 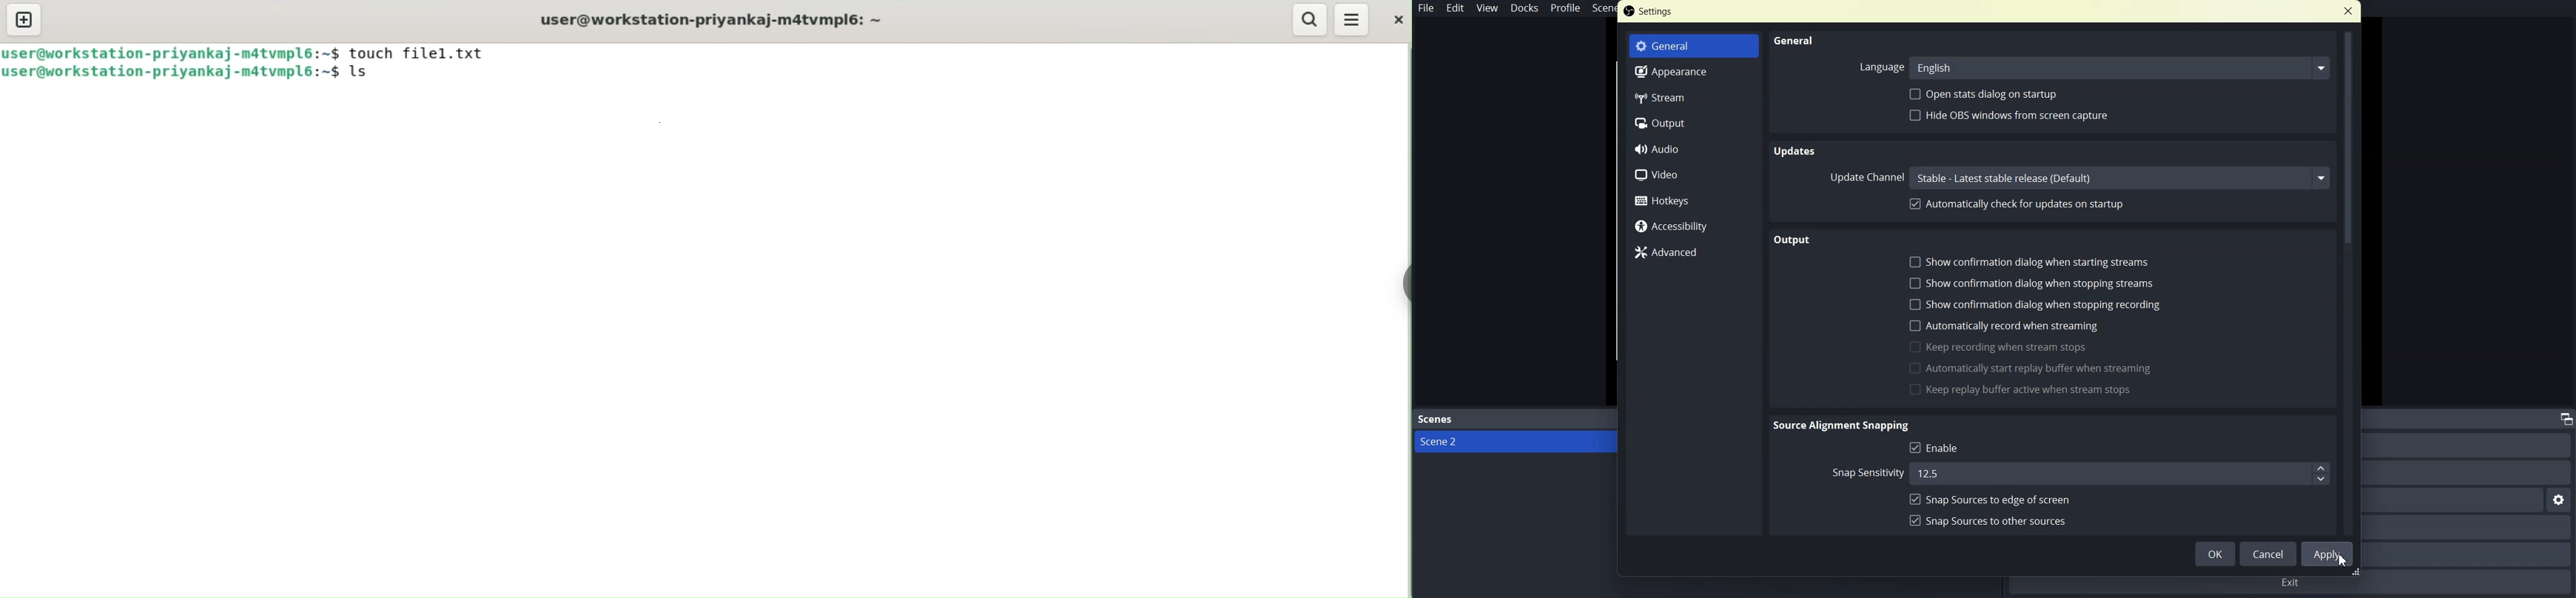 What do you see at coordinates (1880, 66) in the screenshot?
I see `Language` at bounding box center [1880, 66].